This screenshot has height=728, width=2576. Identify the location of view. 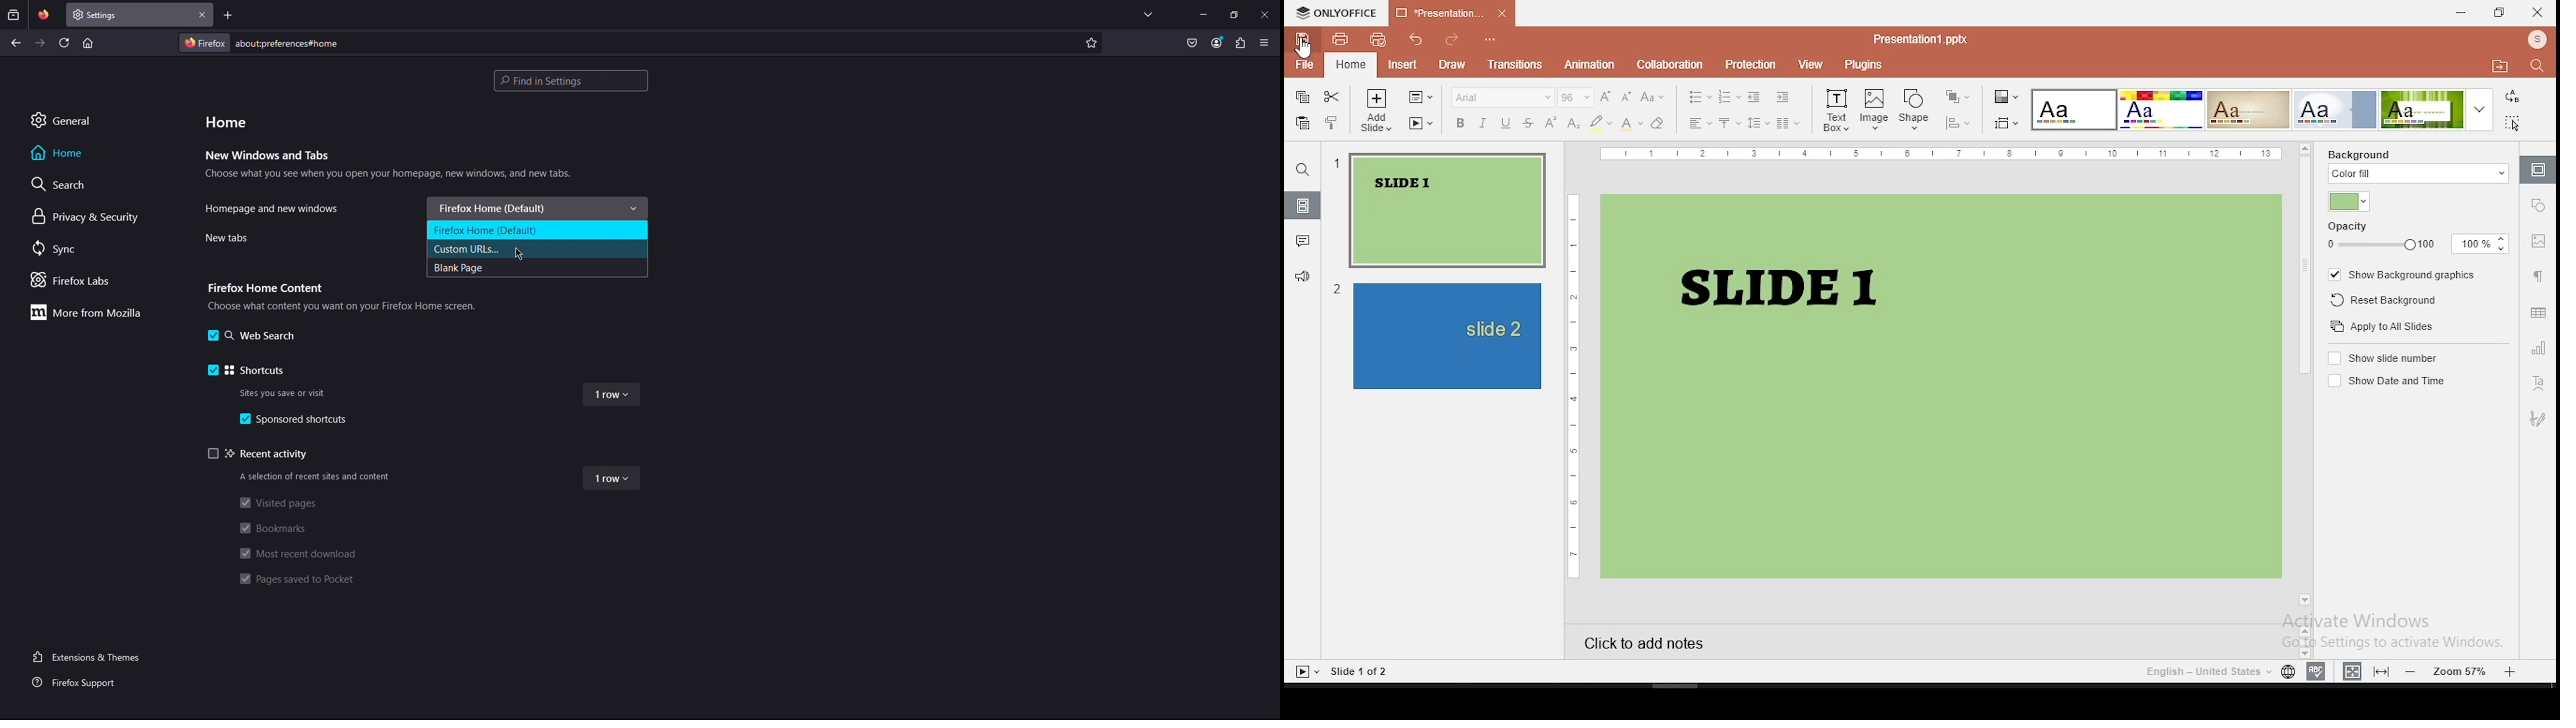
(1810, 64).